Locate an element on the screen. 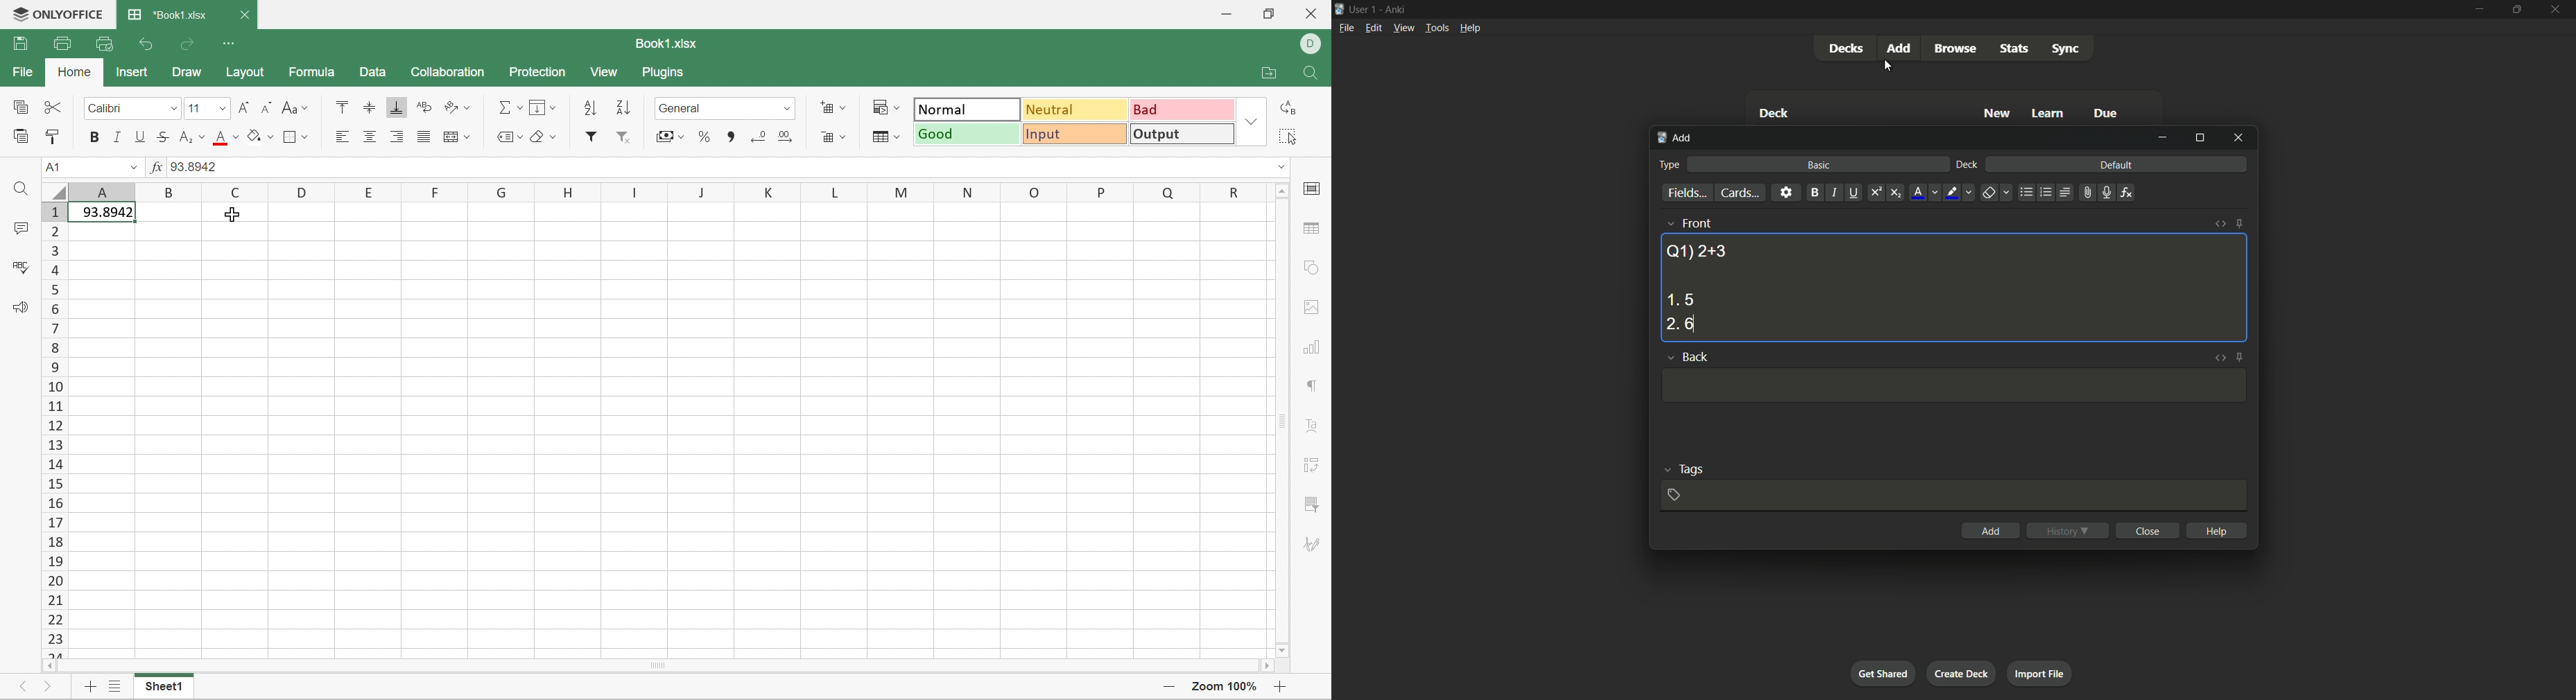 This screenshot has width=2576, height=700. fields is located at coordinates (1687, 194).